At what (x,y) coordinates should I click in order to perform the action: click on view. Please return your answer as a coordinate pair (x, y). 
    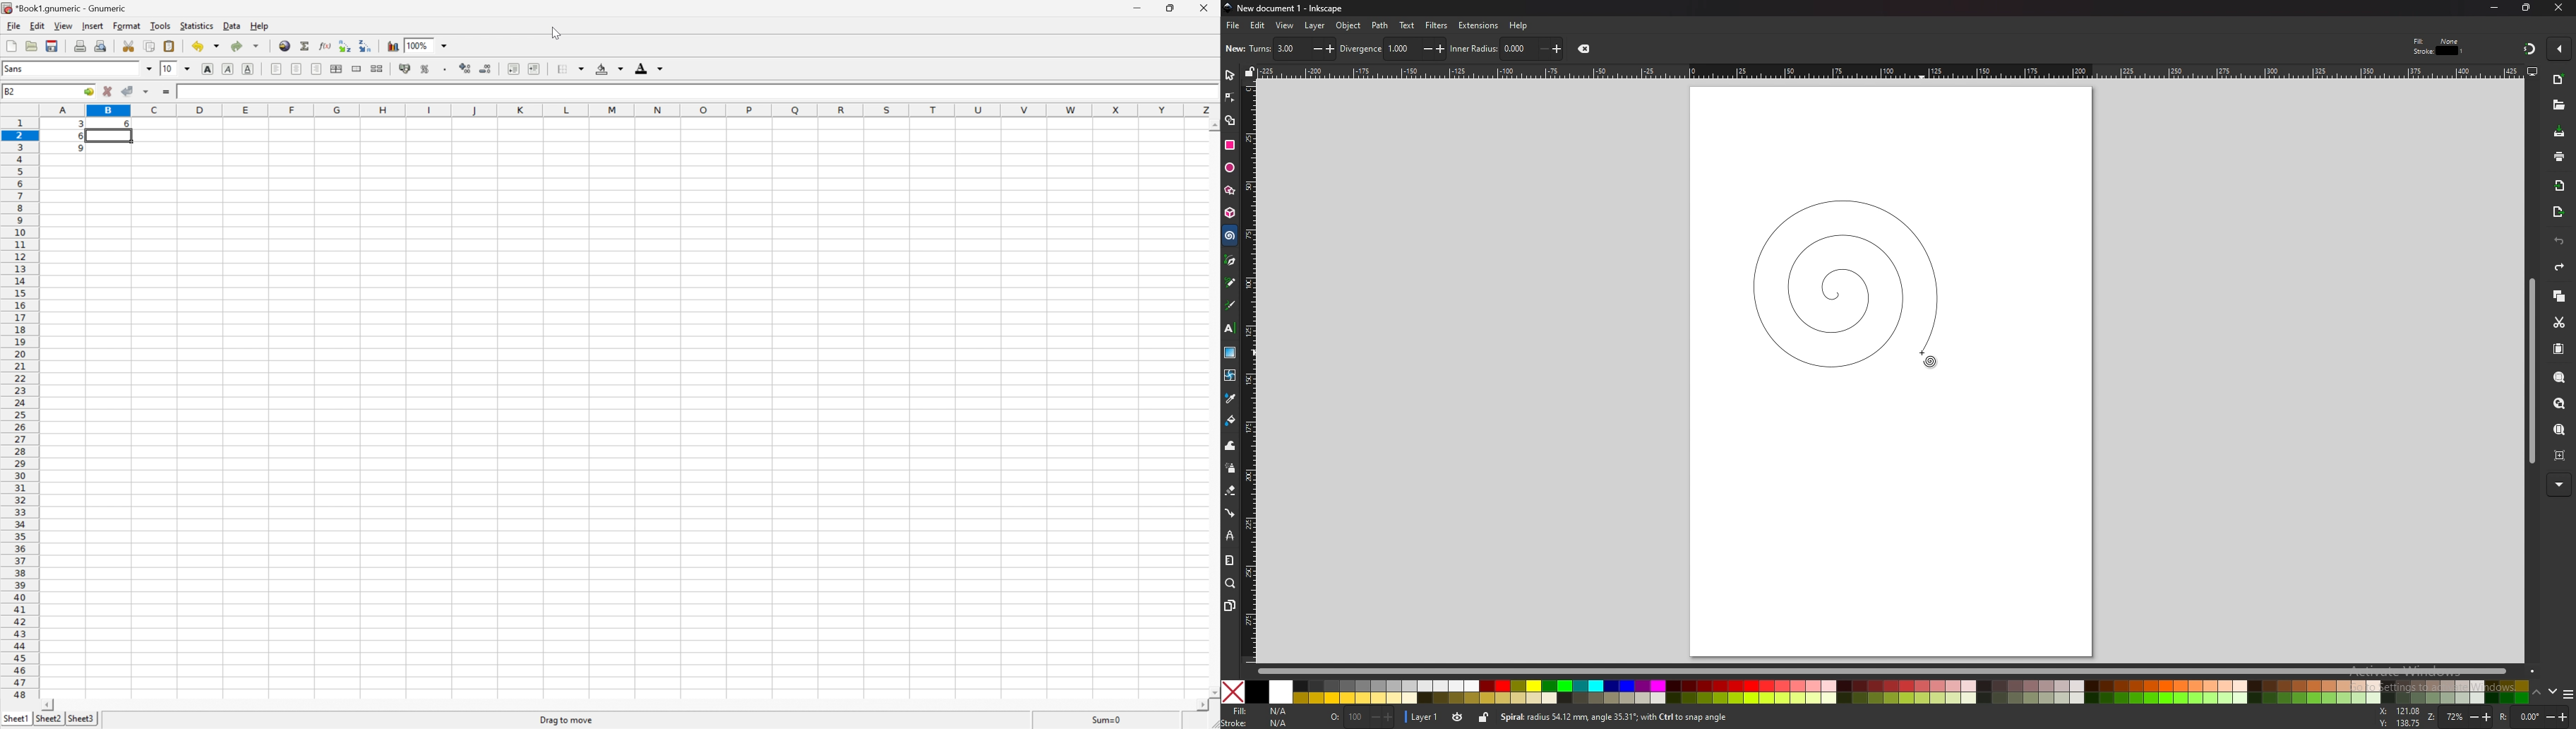
    Looking at the image, I should click on (1285, 26).